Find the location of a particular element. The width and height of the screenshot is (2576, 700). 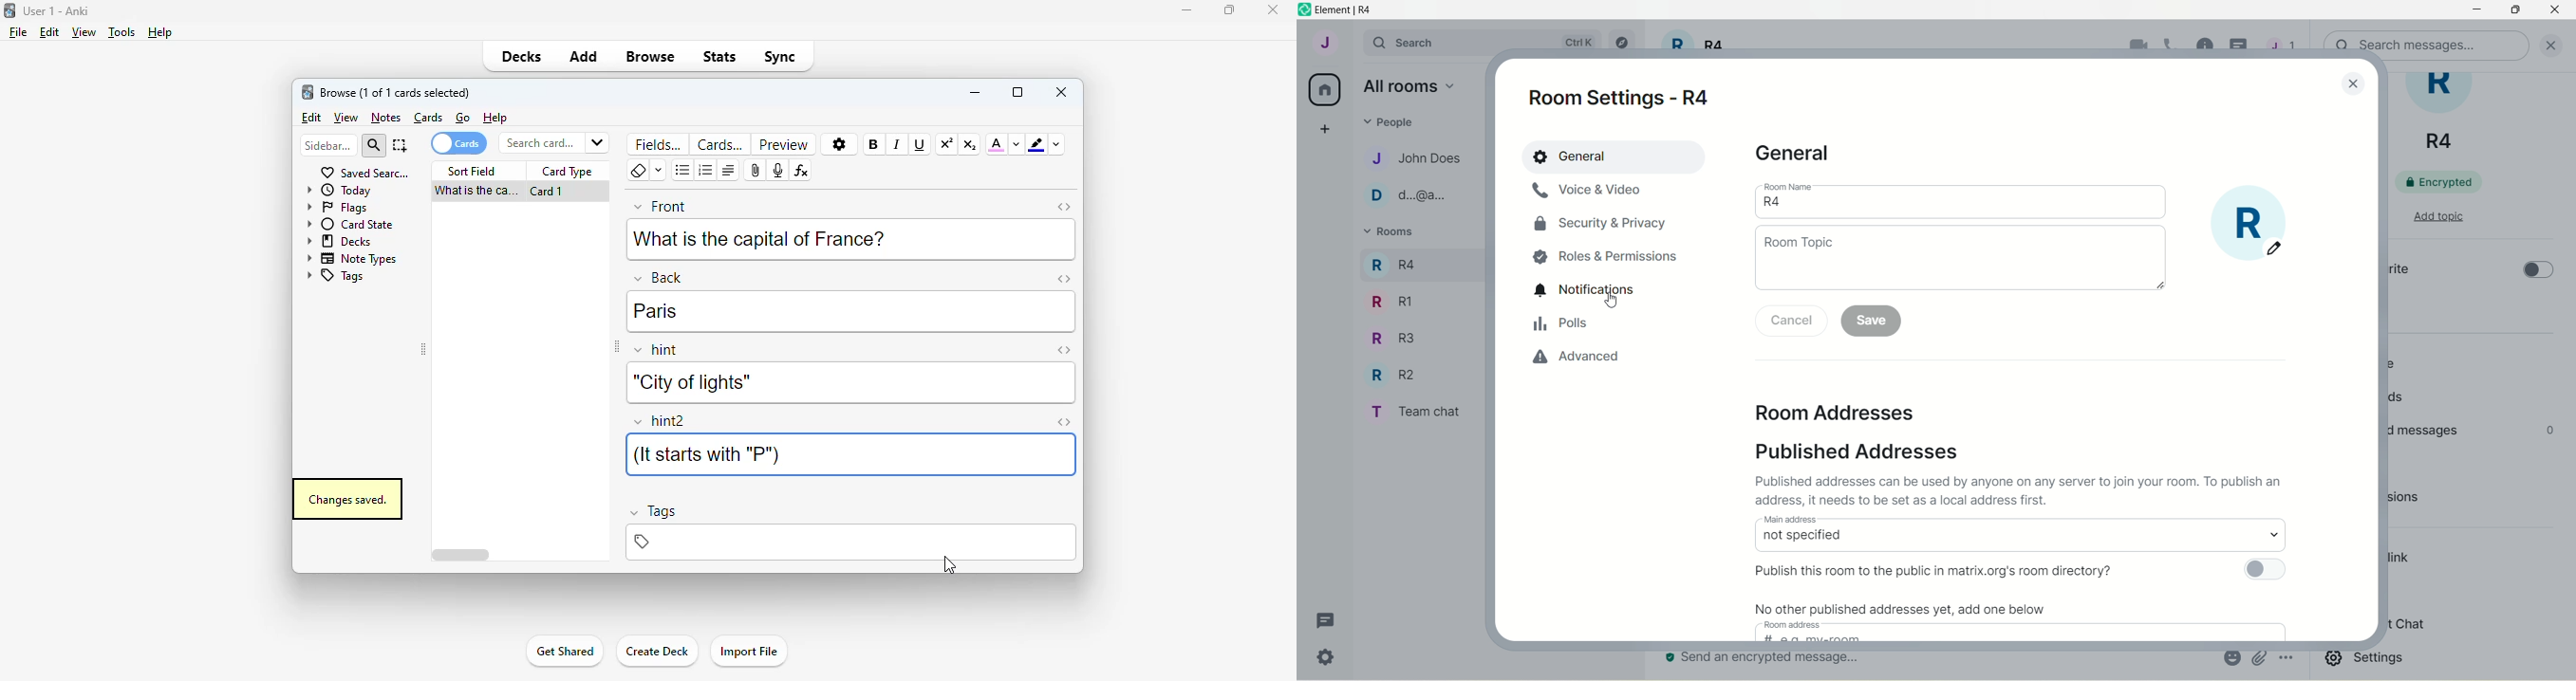

notification is located at coordinates (1587, 289).